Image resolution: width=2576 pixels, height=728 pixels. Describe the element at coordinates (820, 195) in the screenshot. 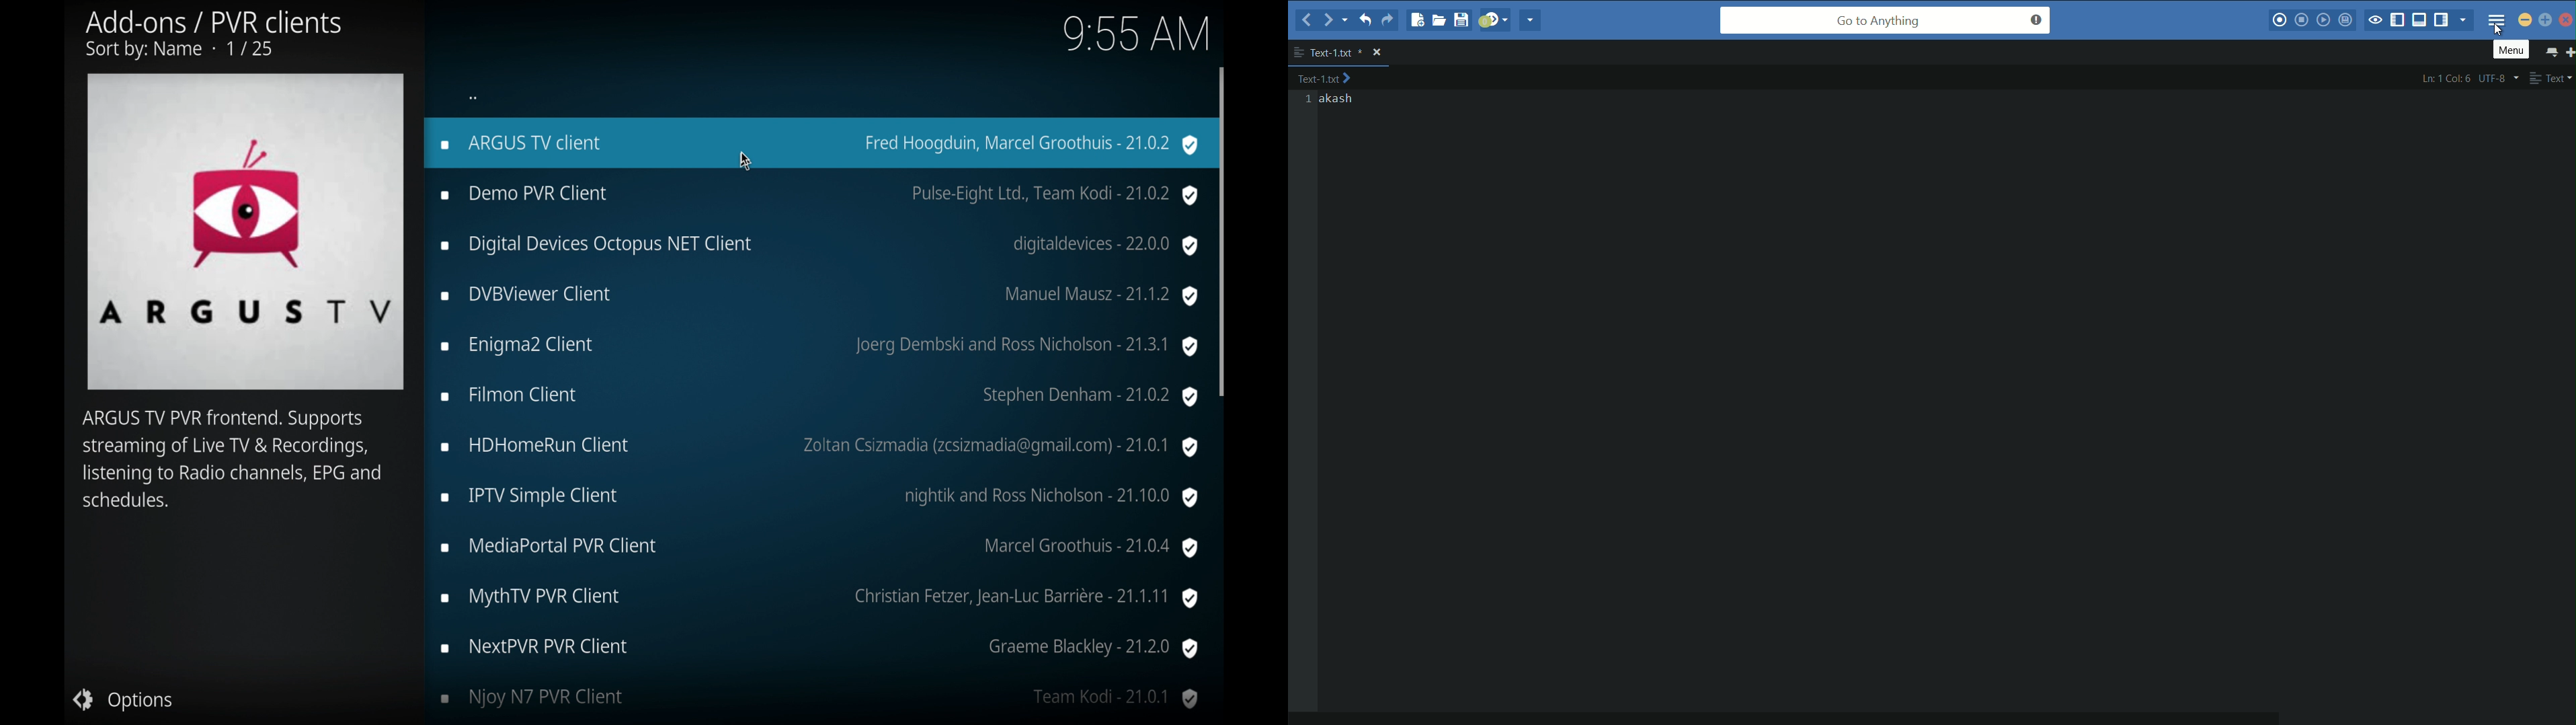

I see `demo pvr client` at that location.